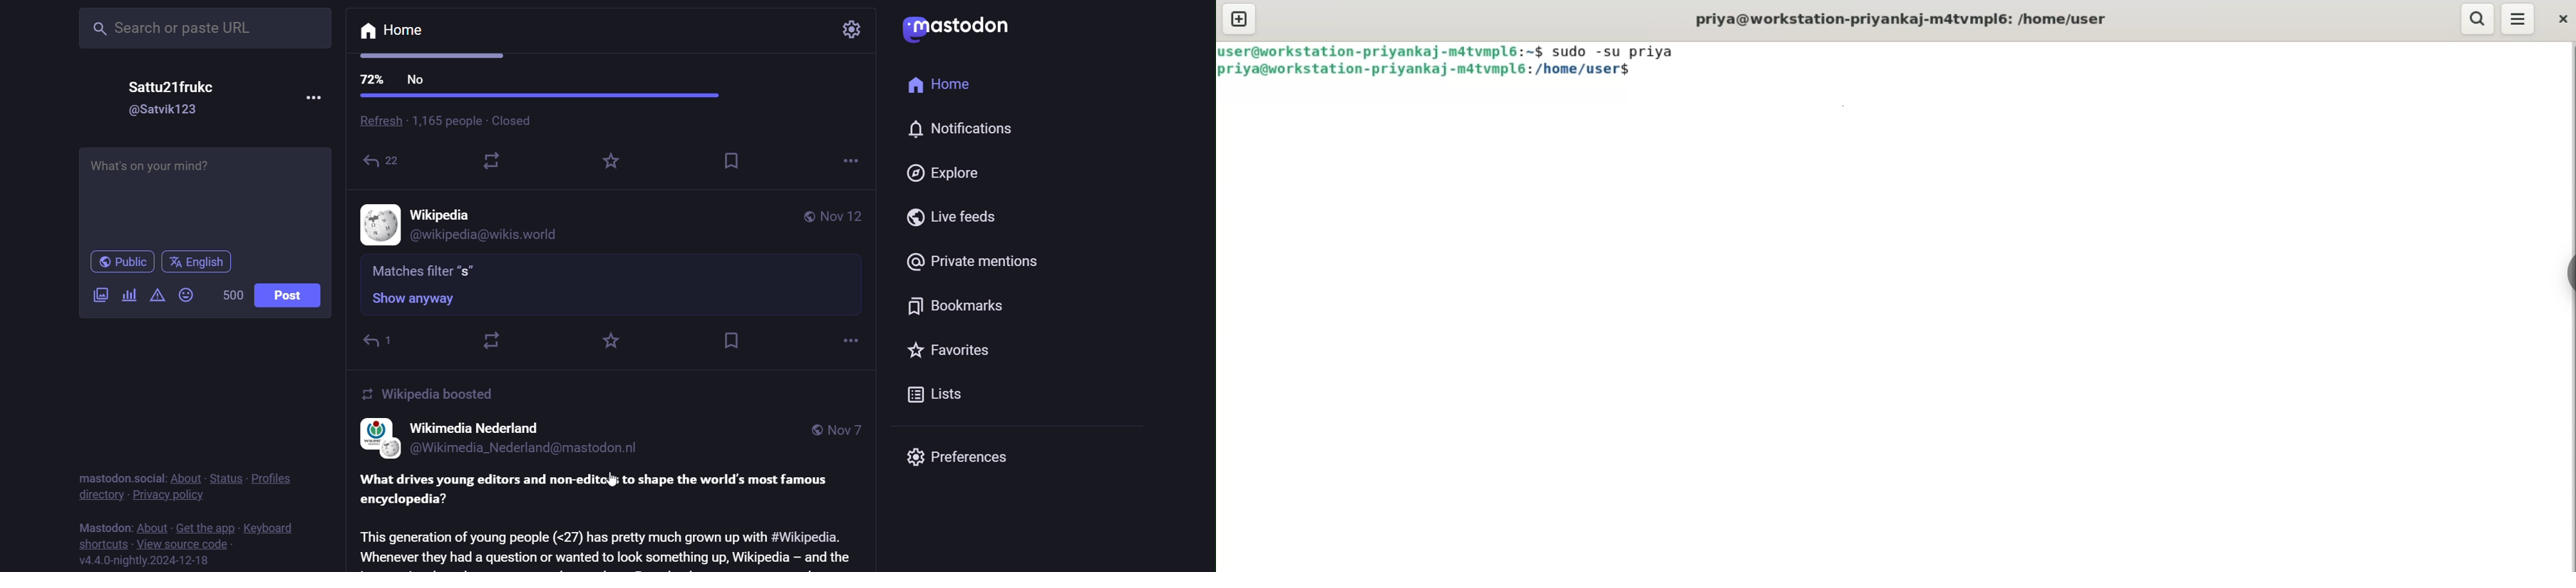  Describe the element at coordinates (847, 338) in the screenshot. I see `more options` at that location.